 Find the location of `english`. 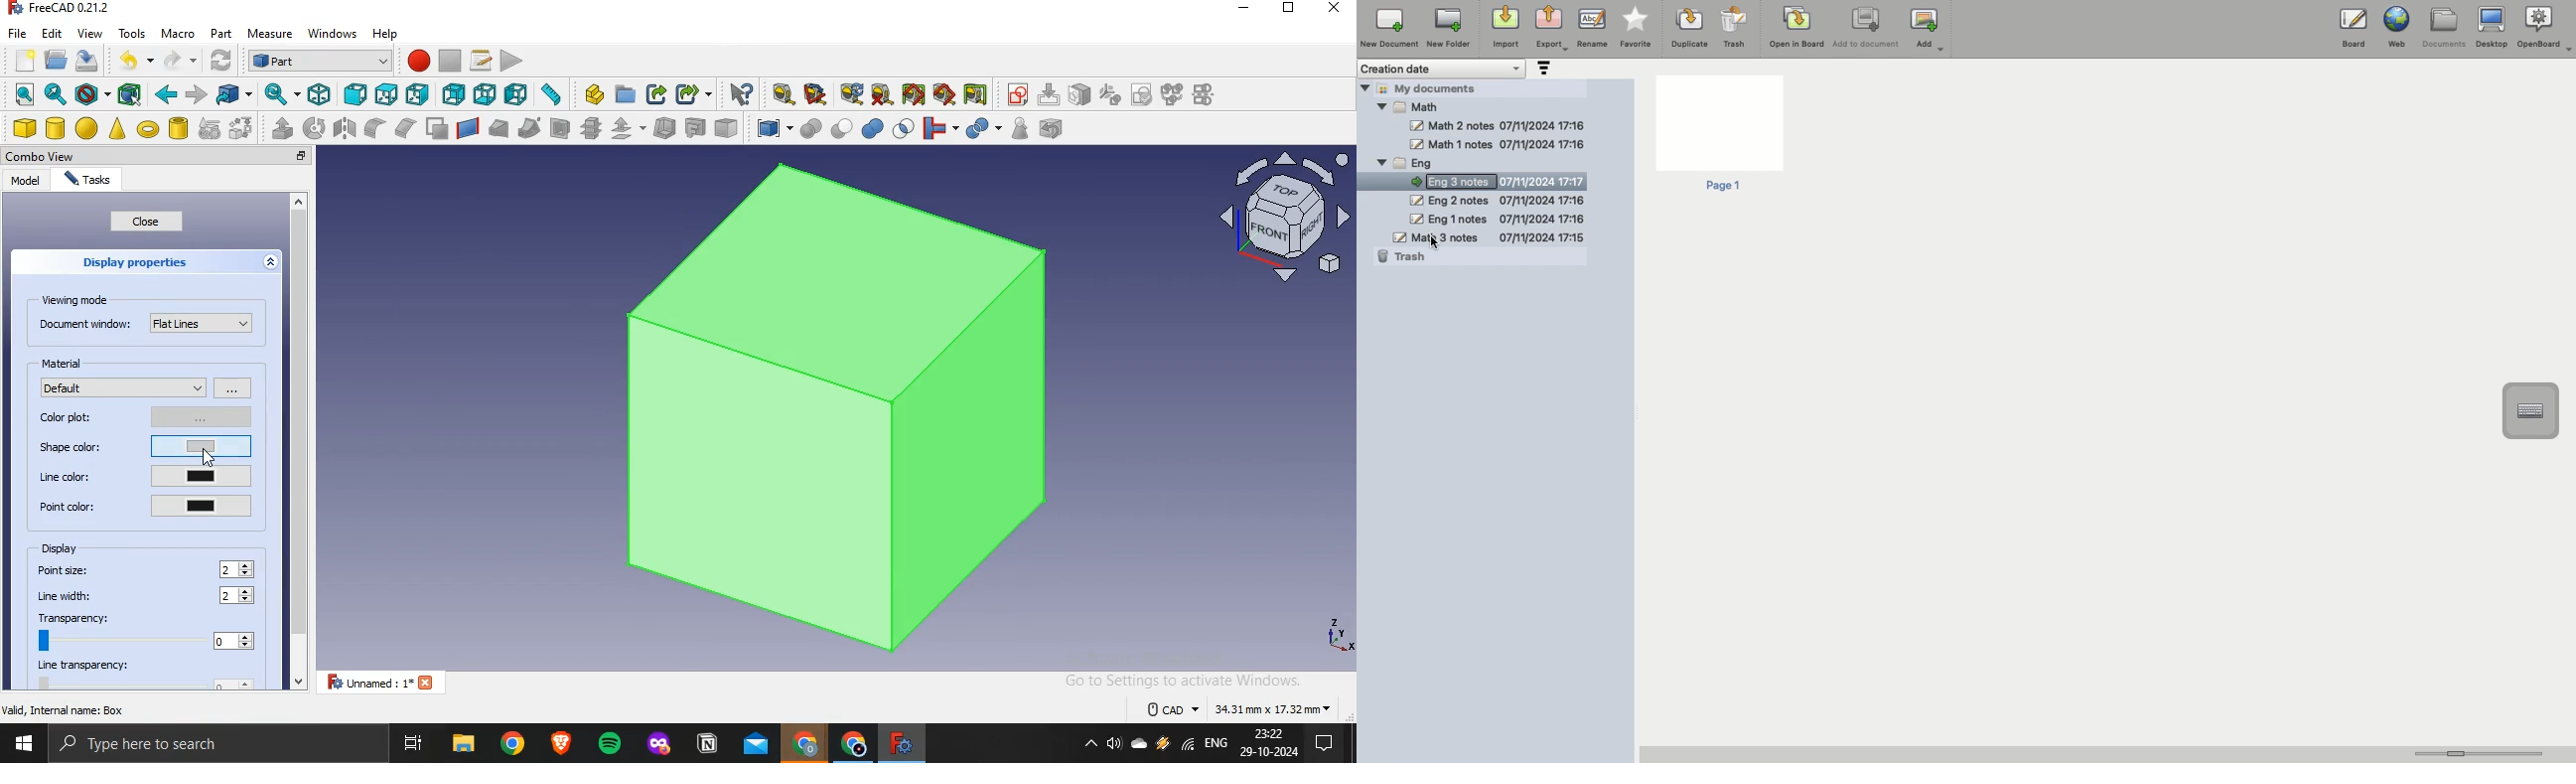

english is located at coordinates (1216, 743).